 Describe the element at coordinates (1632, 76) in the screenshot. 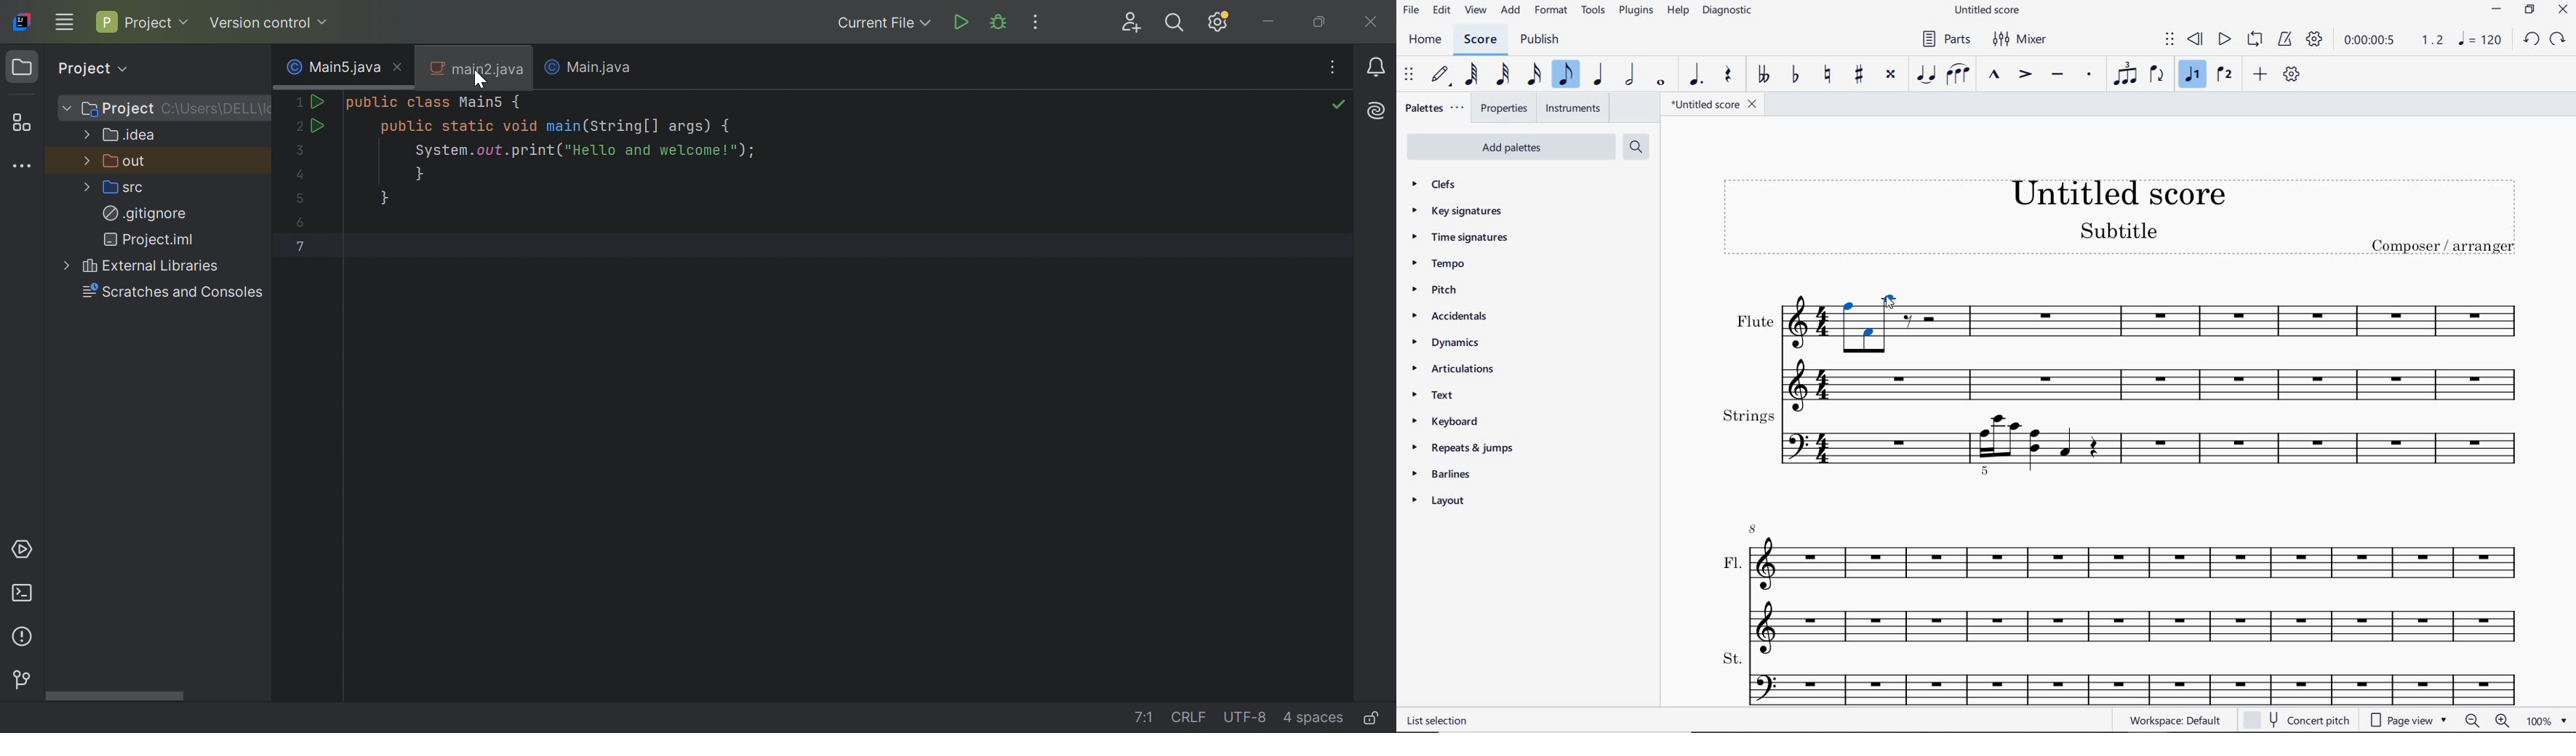

I see `HALF NOTE` at that location.